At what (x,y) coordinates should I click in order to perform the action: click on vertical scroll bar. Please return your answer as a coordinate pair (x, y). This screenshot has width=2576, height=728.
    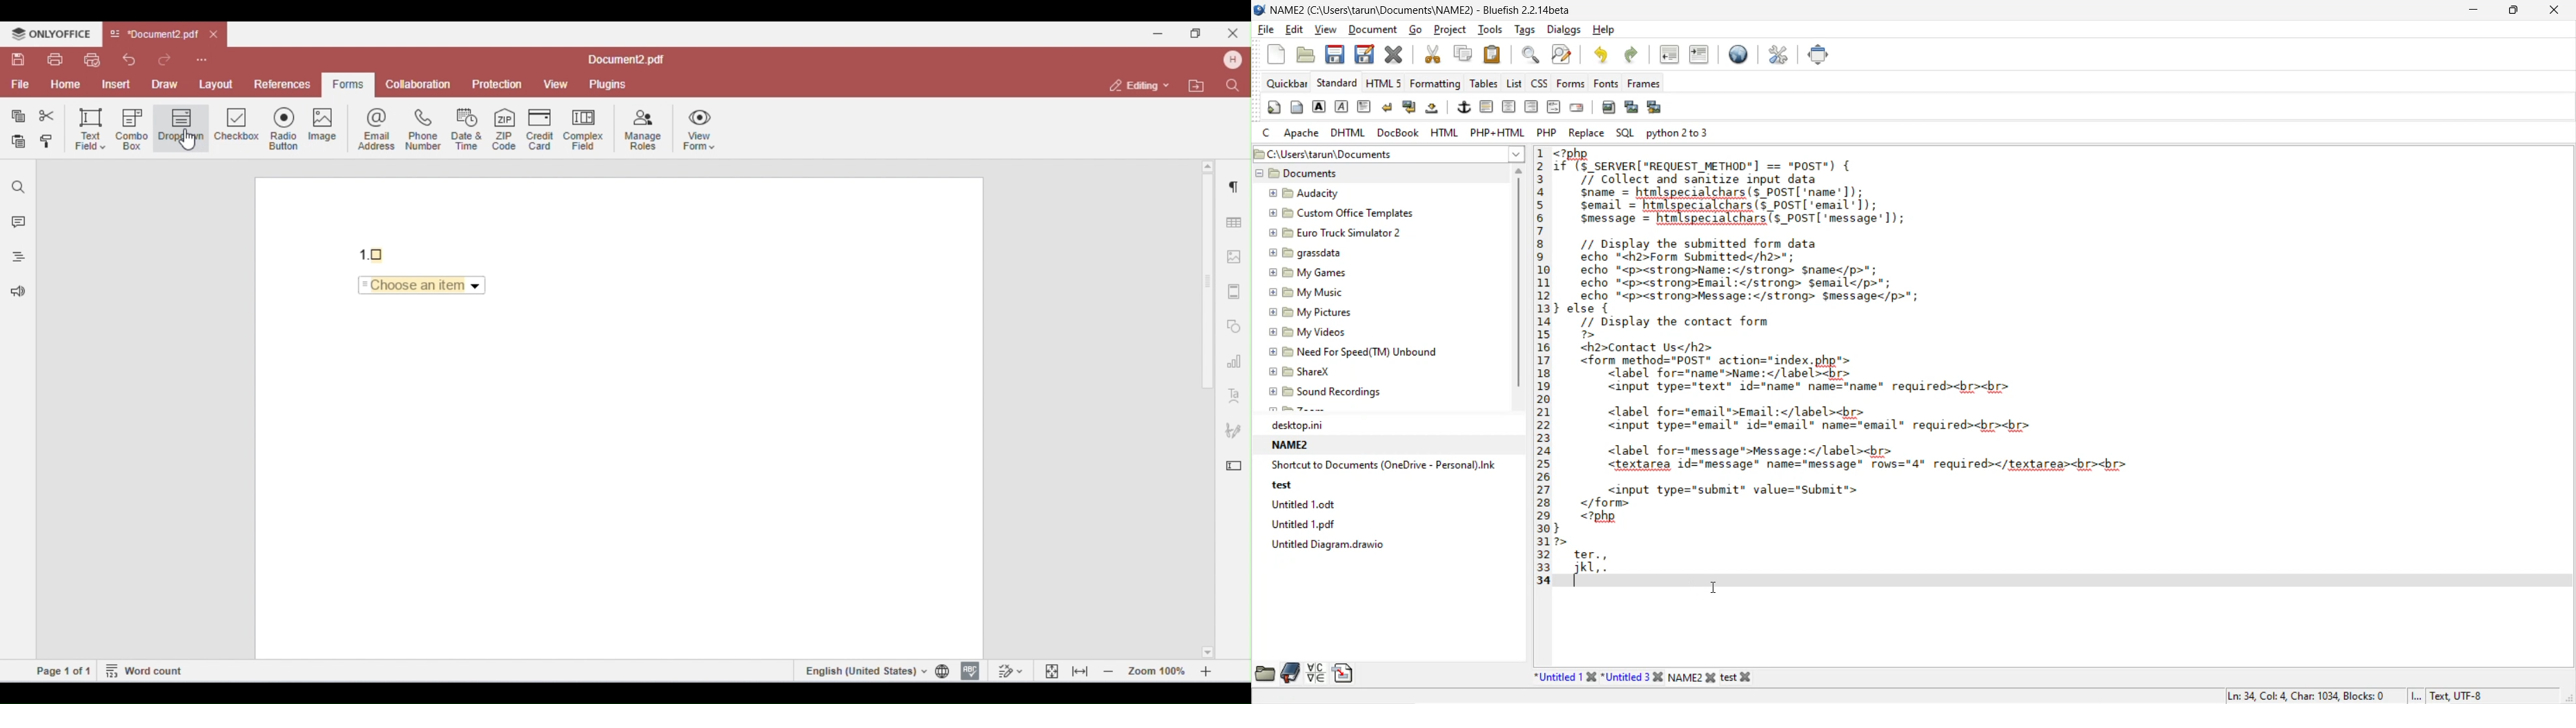
    Looking at the image, I should click on (1522, 283).